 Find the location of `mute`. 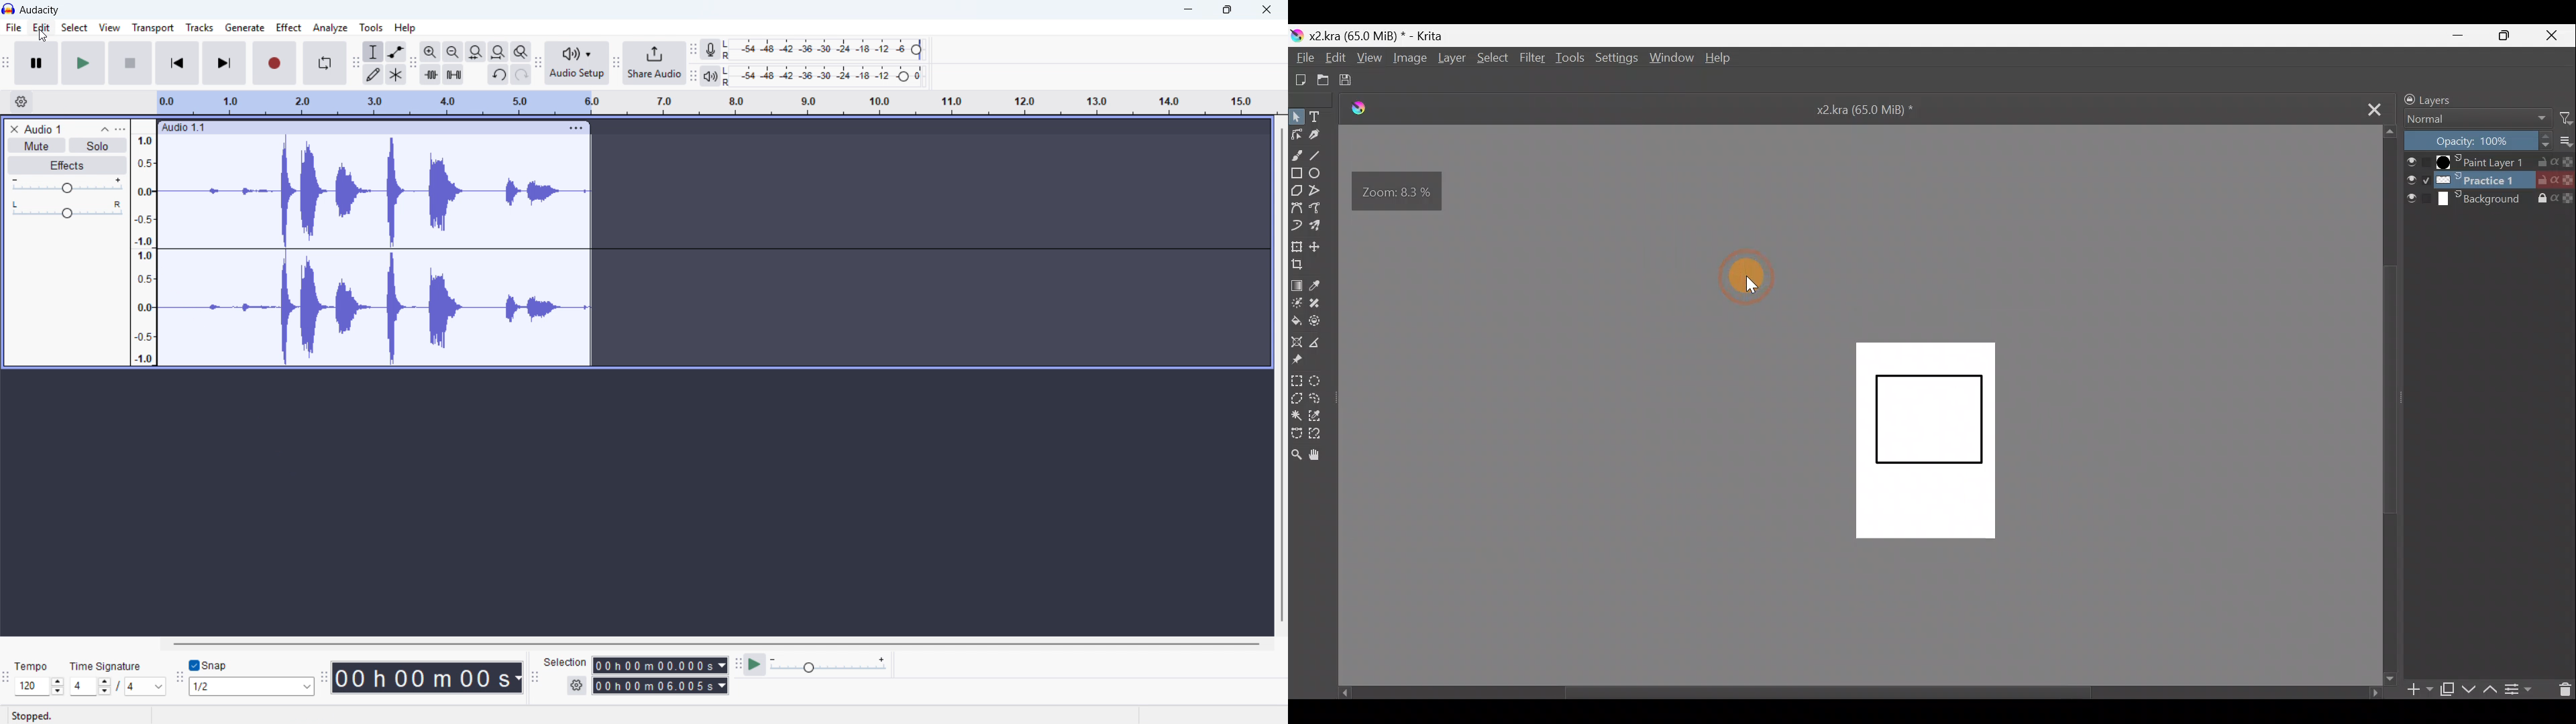

mute is located at coordinates (36, 145).